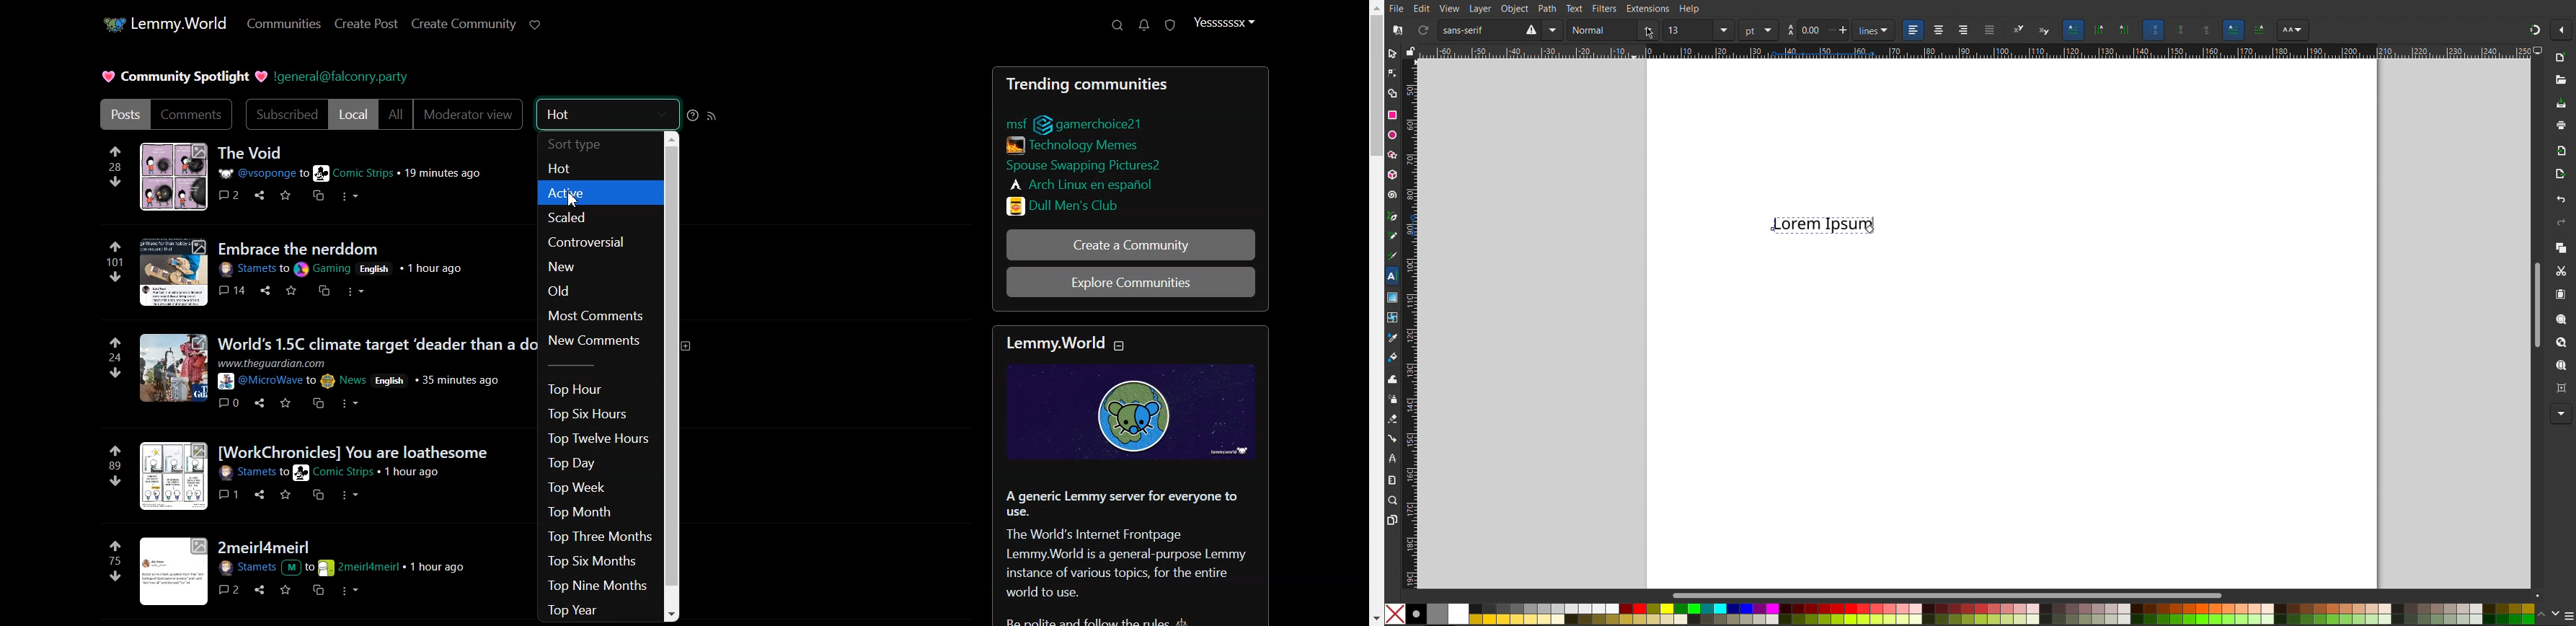 The image size is (2576, 644). Describe the element at coordinates (366, 373) in the screenshot. I see `post details` at that location.